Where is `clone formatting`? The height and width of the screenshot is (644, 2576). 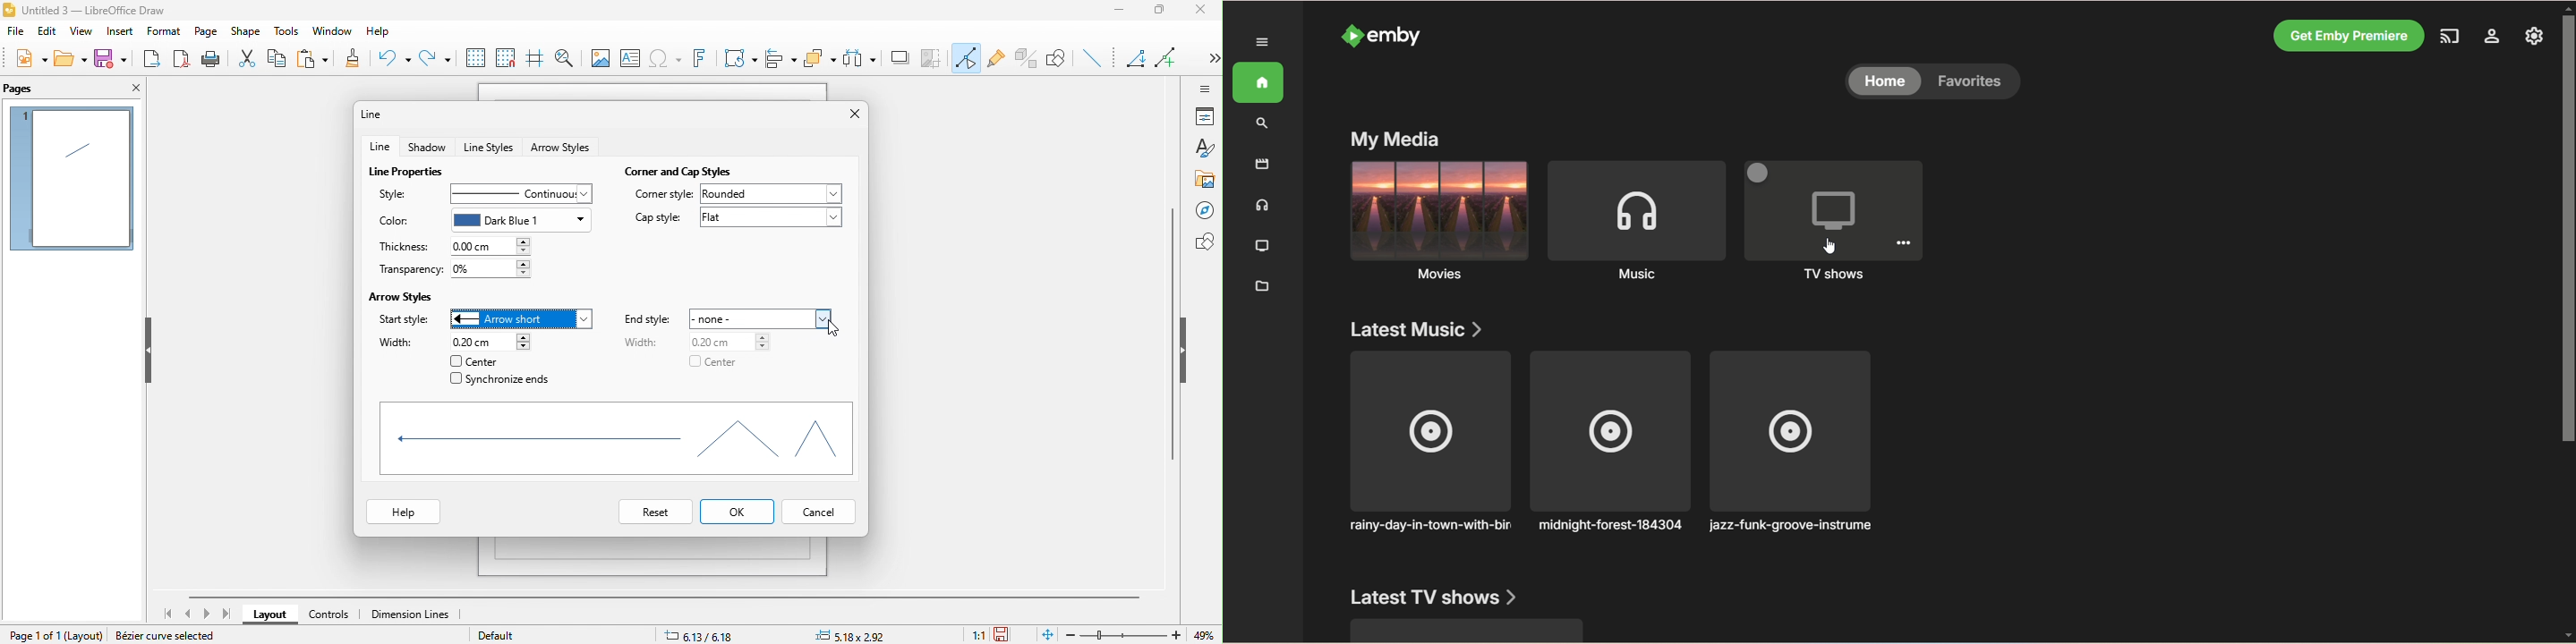
clone formatting is located at coordinates (359, 60).